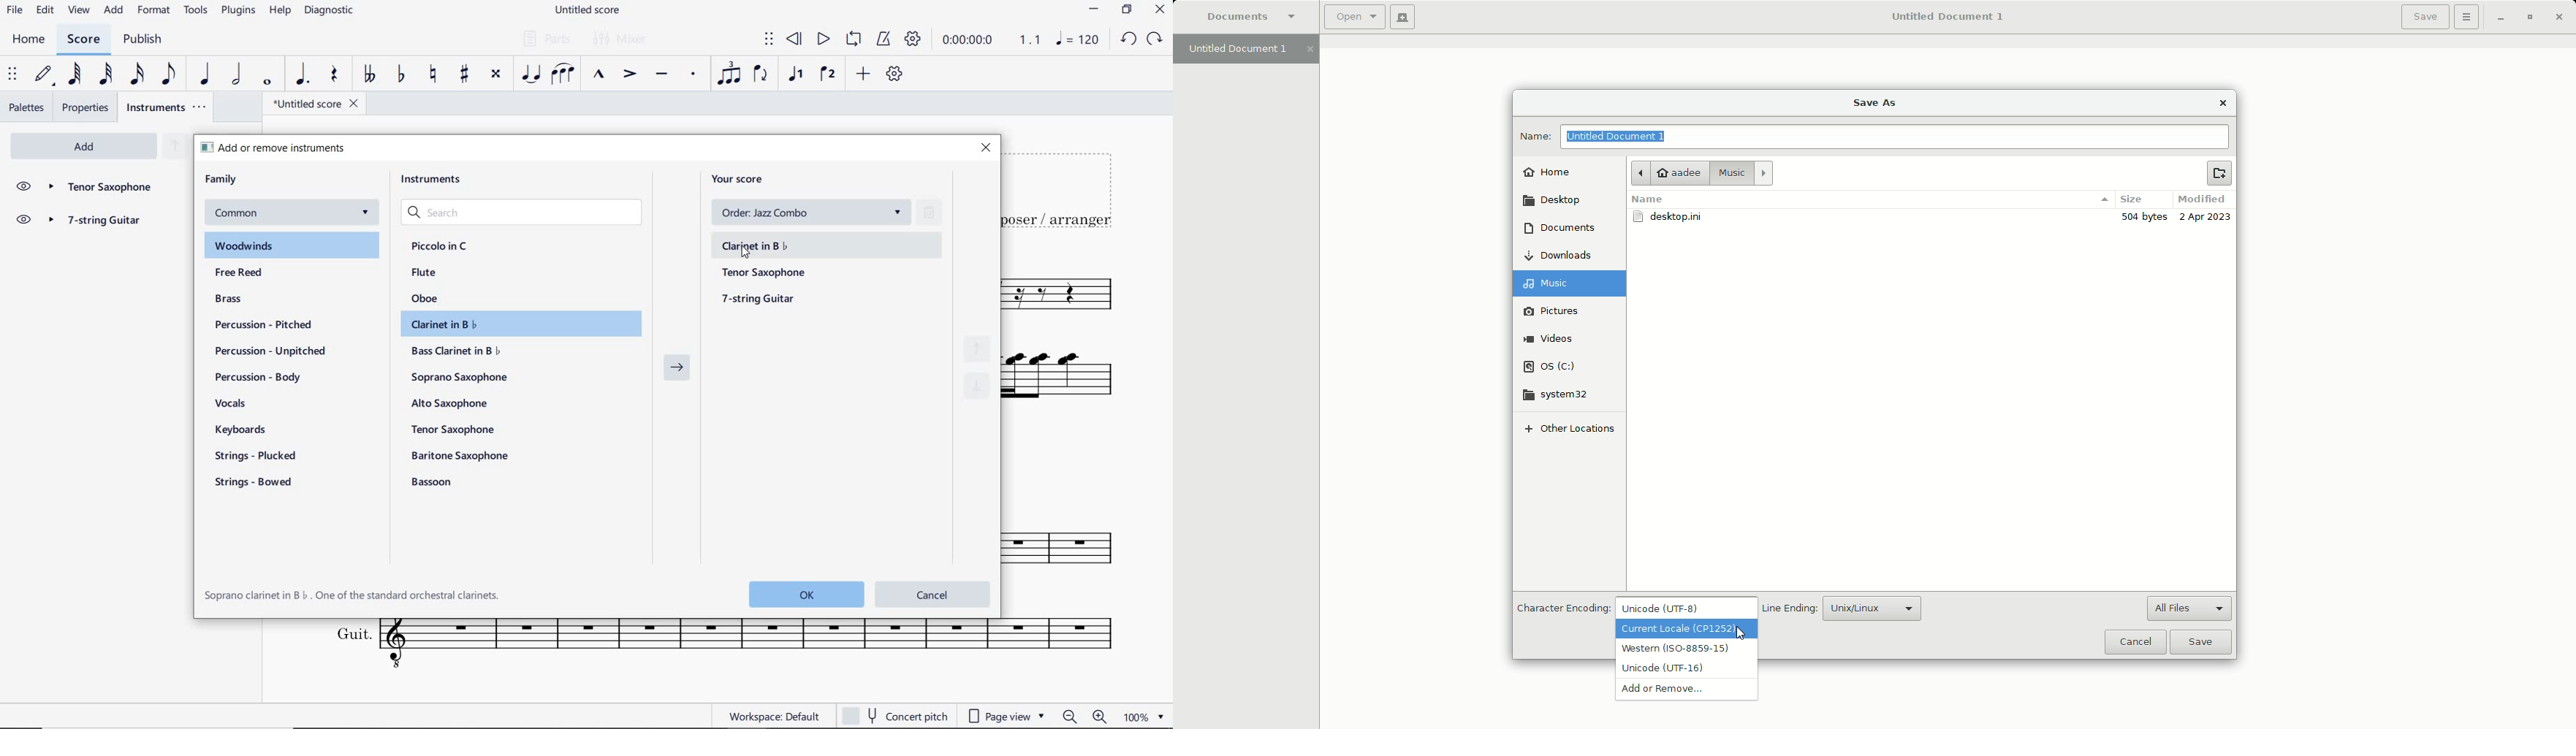 The height and width of the screenshot is (756, 2576). What do you see at coordinates (2219, 174) in the screenshot?
I see `New` at bounding box center [2219, 174].